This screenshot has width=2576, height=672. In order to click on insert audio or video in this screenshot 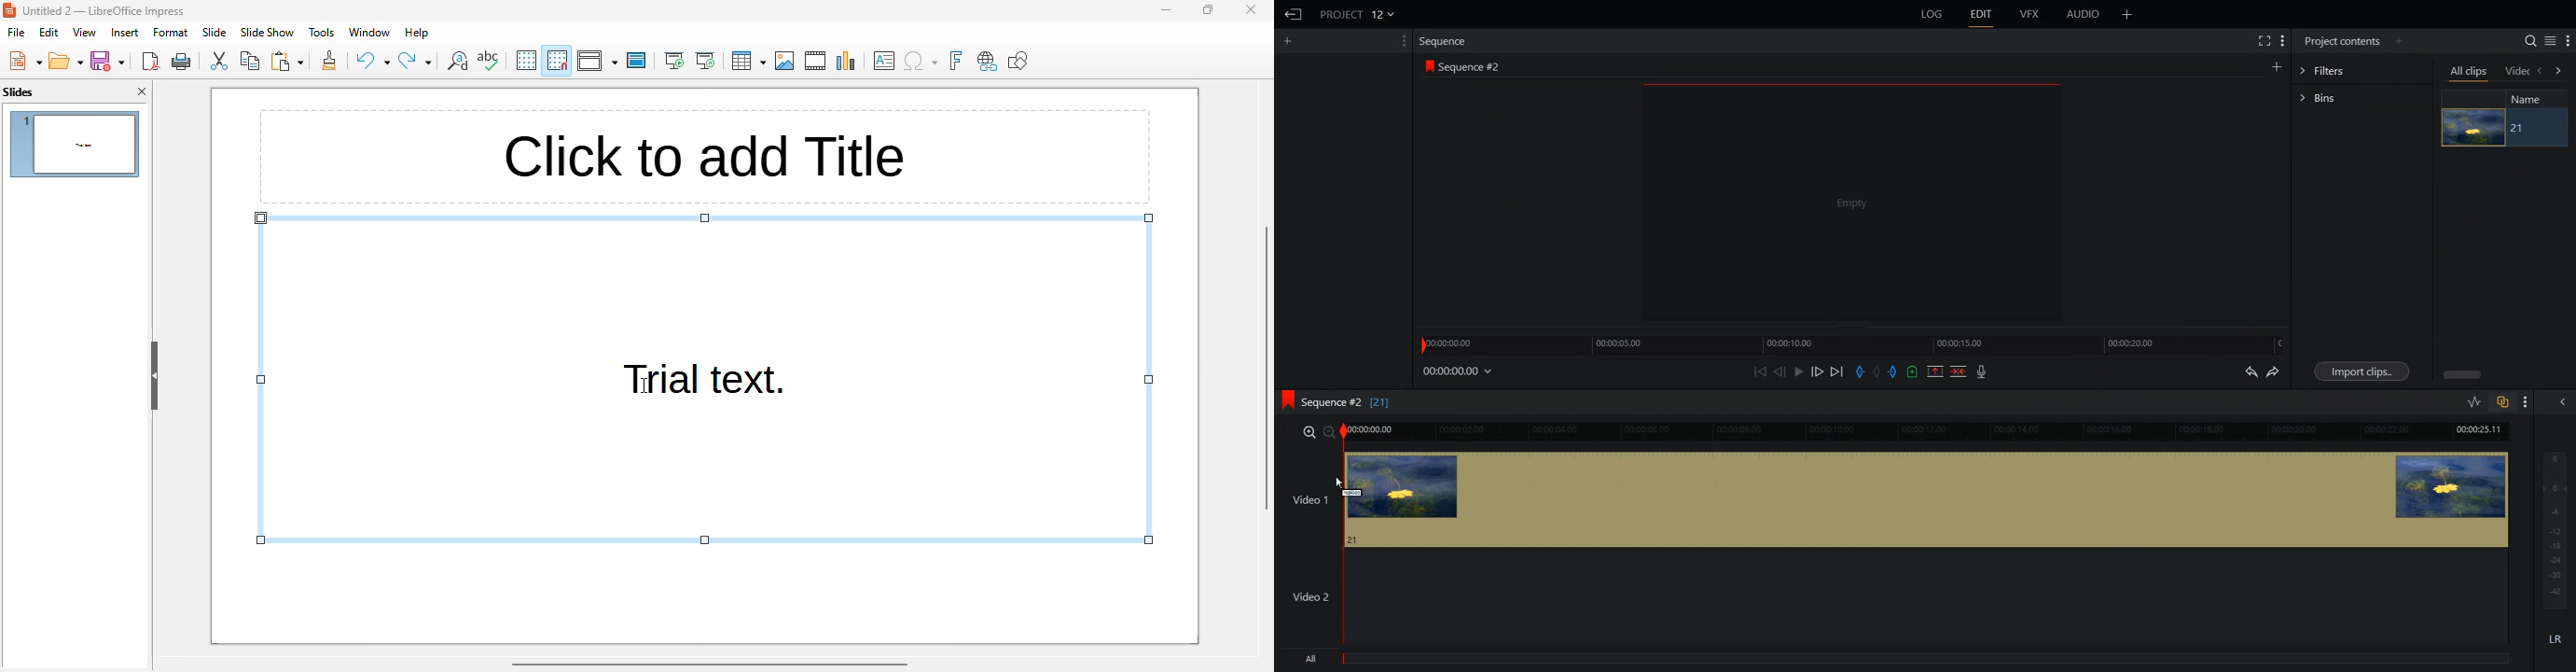, I will do `click(816, 60)`.